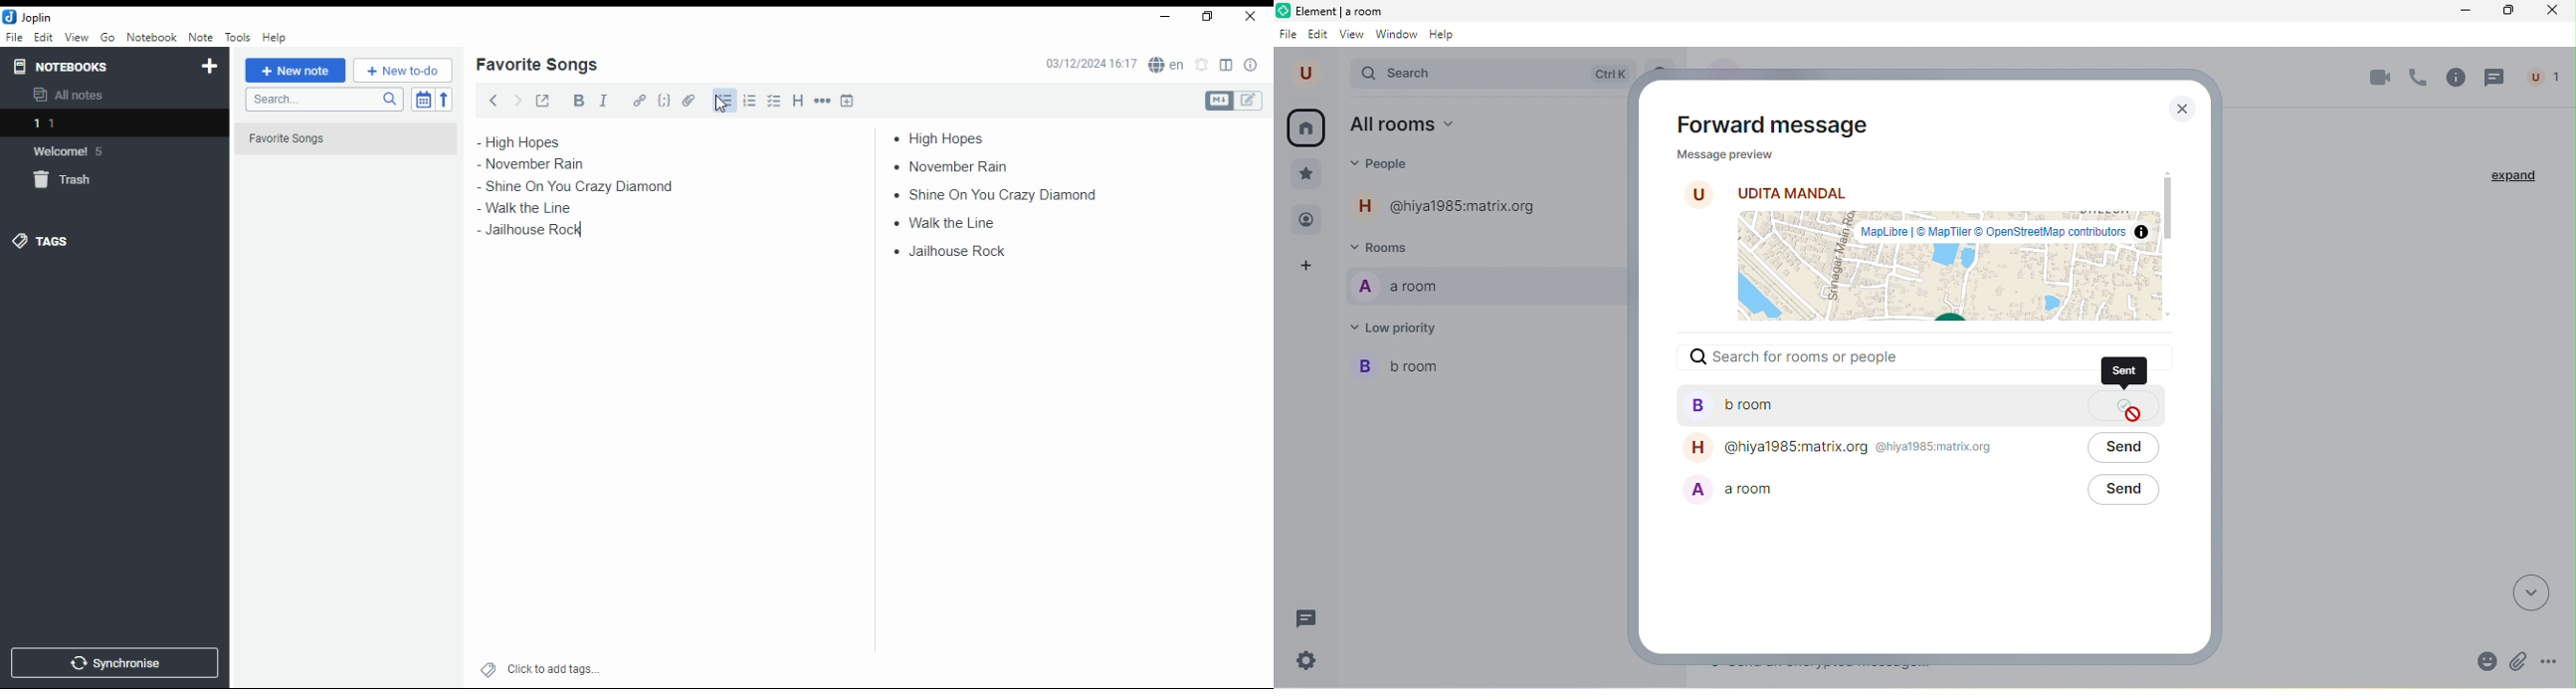 The width and height of the screenshot is (2576, 700). What do you see at coordinates (1252, 17) in the screenshot?
I see `close window` at bounding box center [1252, 17].